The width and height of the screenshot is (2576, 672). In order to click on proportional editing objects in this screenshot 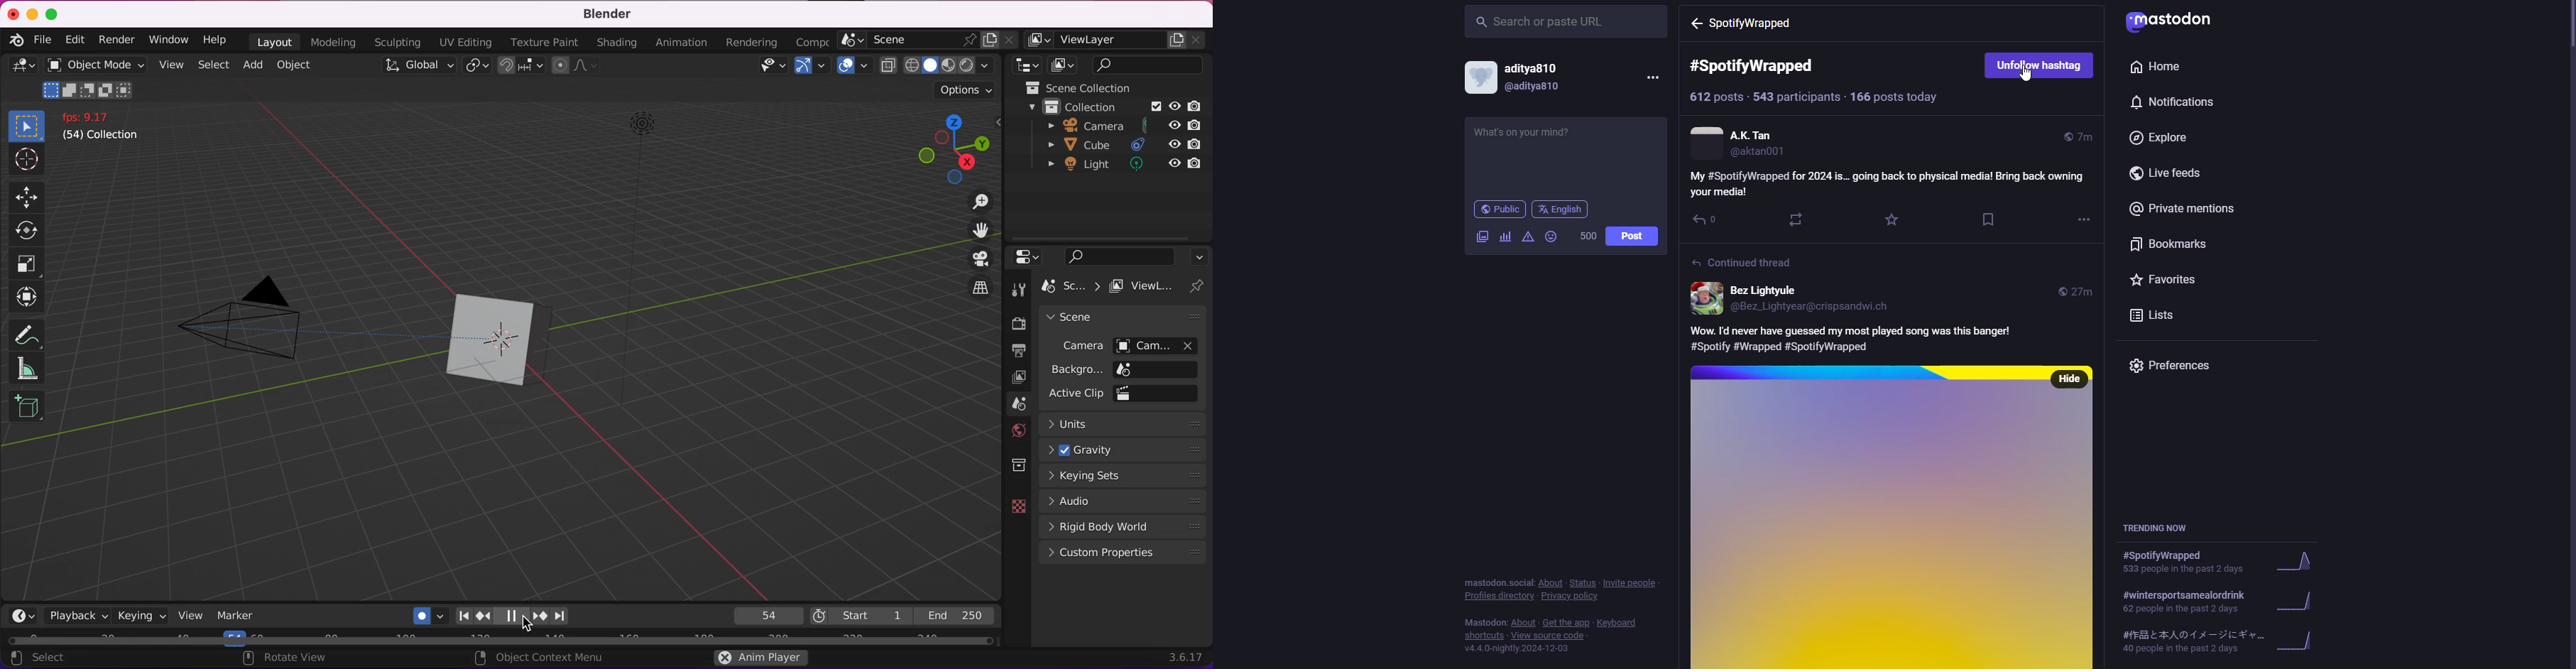, I will do `click(575, 68)`.